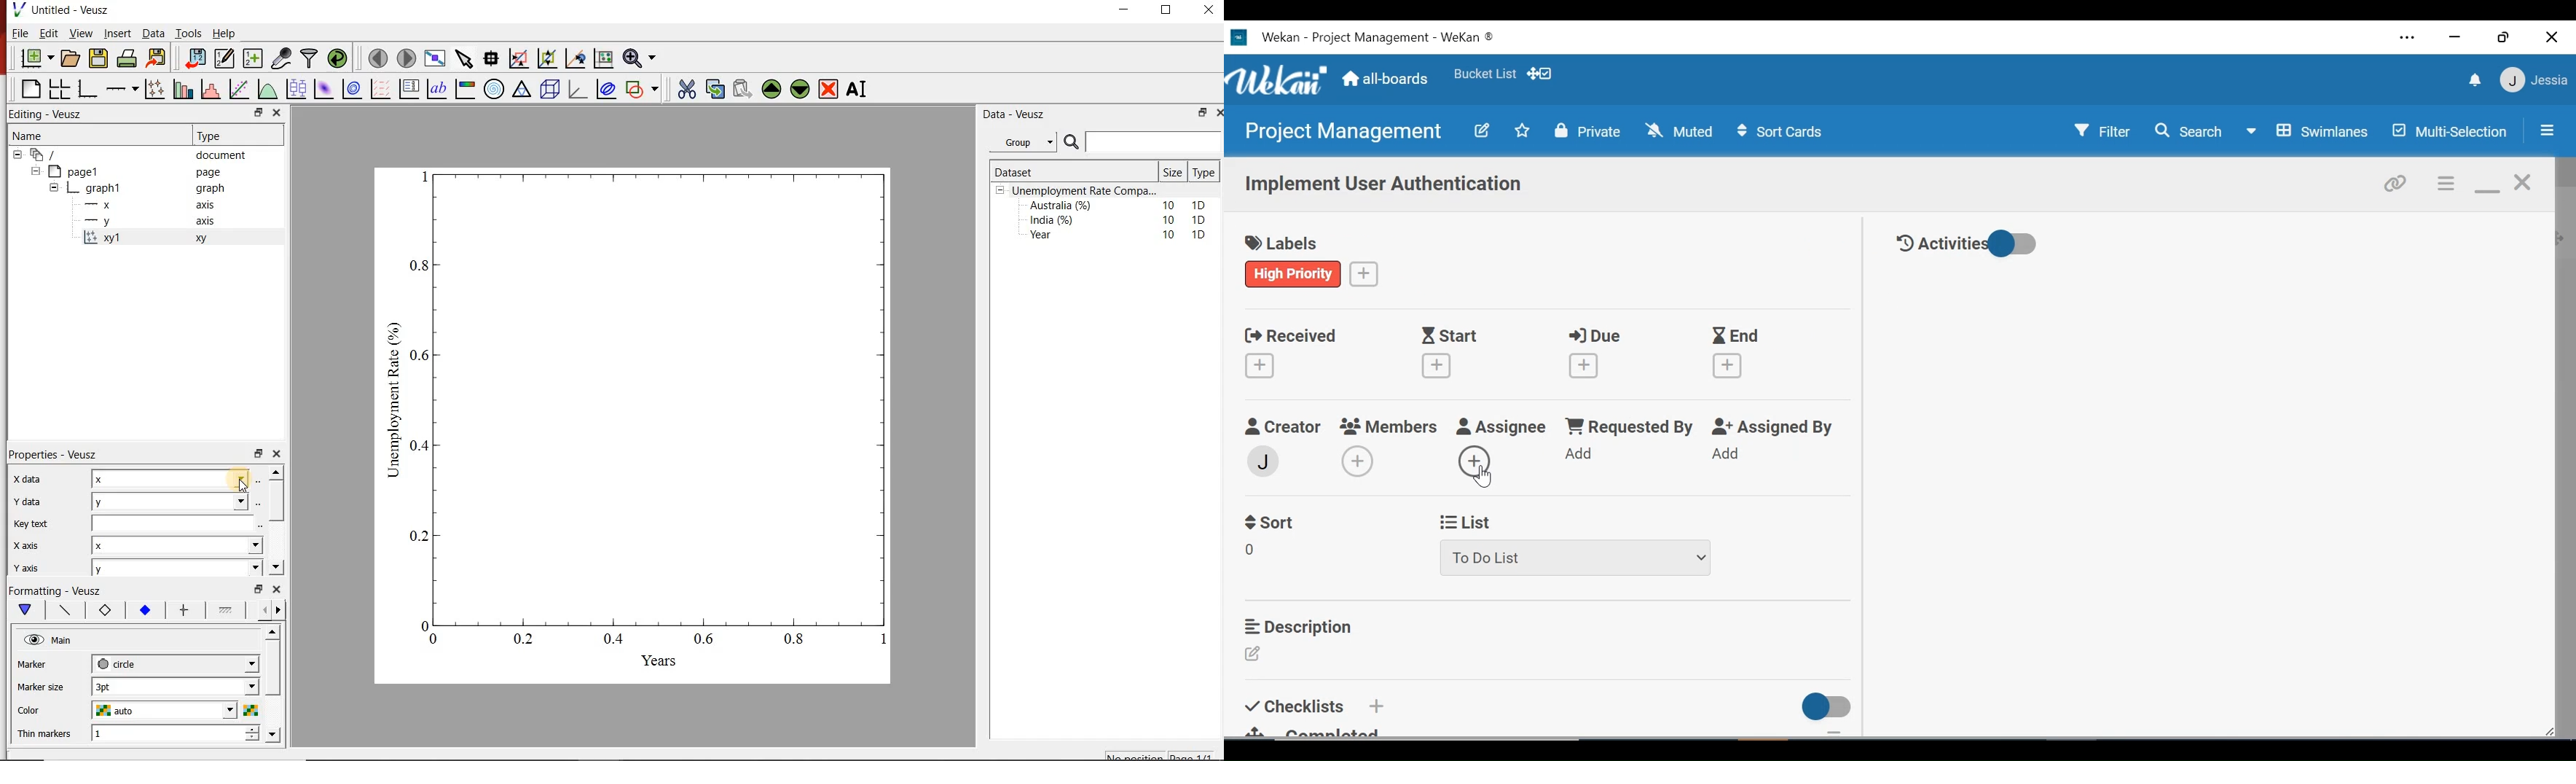 This screenshot has width=2576, height=784. What do you see at coordinates (2487, 185) in the screenshot?
I see `minimize` at bounding box center [2487, 185].